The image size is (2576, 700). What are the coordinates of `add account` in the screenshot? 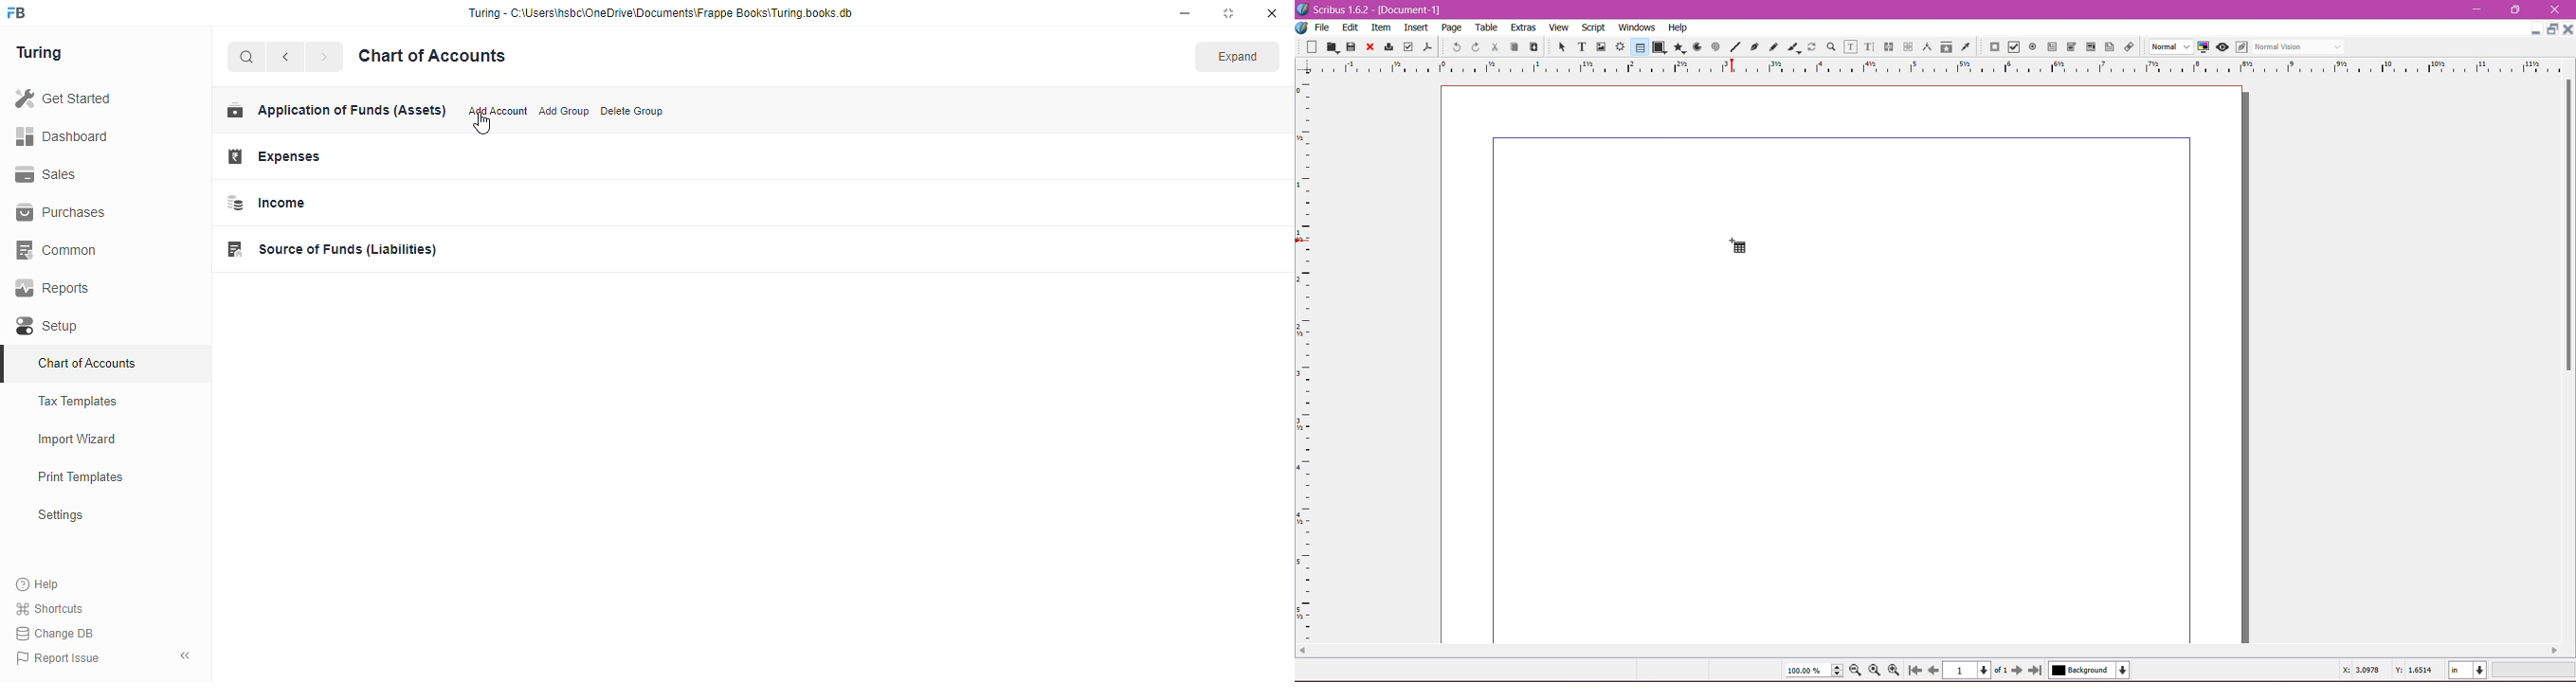 It's located at (499, 110).